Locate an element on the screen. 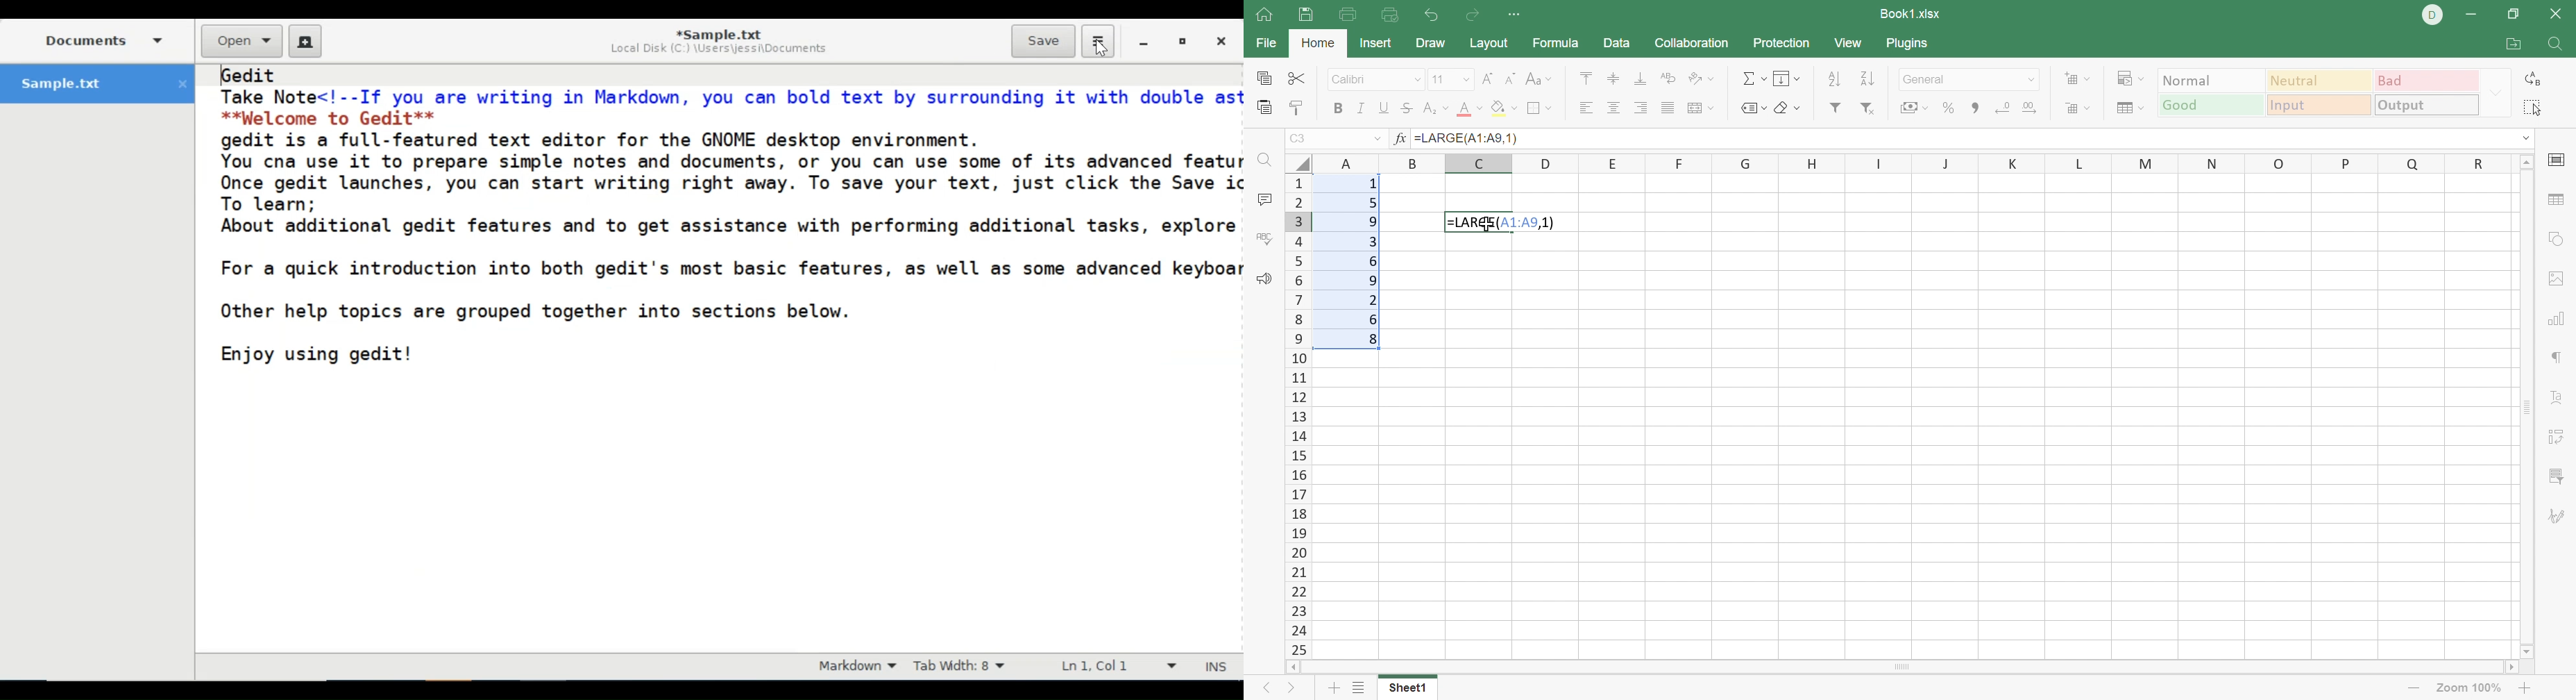 The height and width of the screenshot is (700, 2576). Summation is located at coordinates (1754, 78).